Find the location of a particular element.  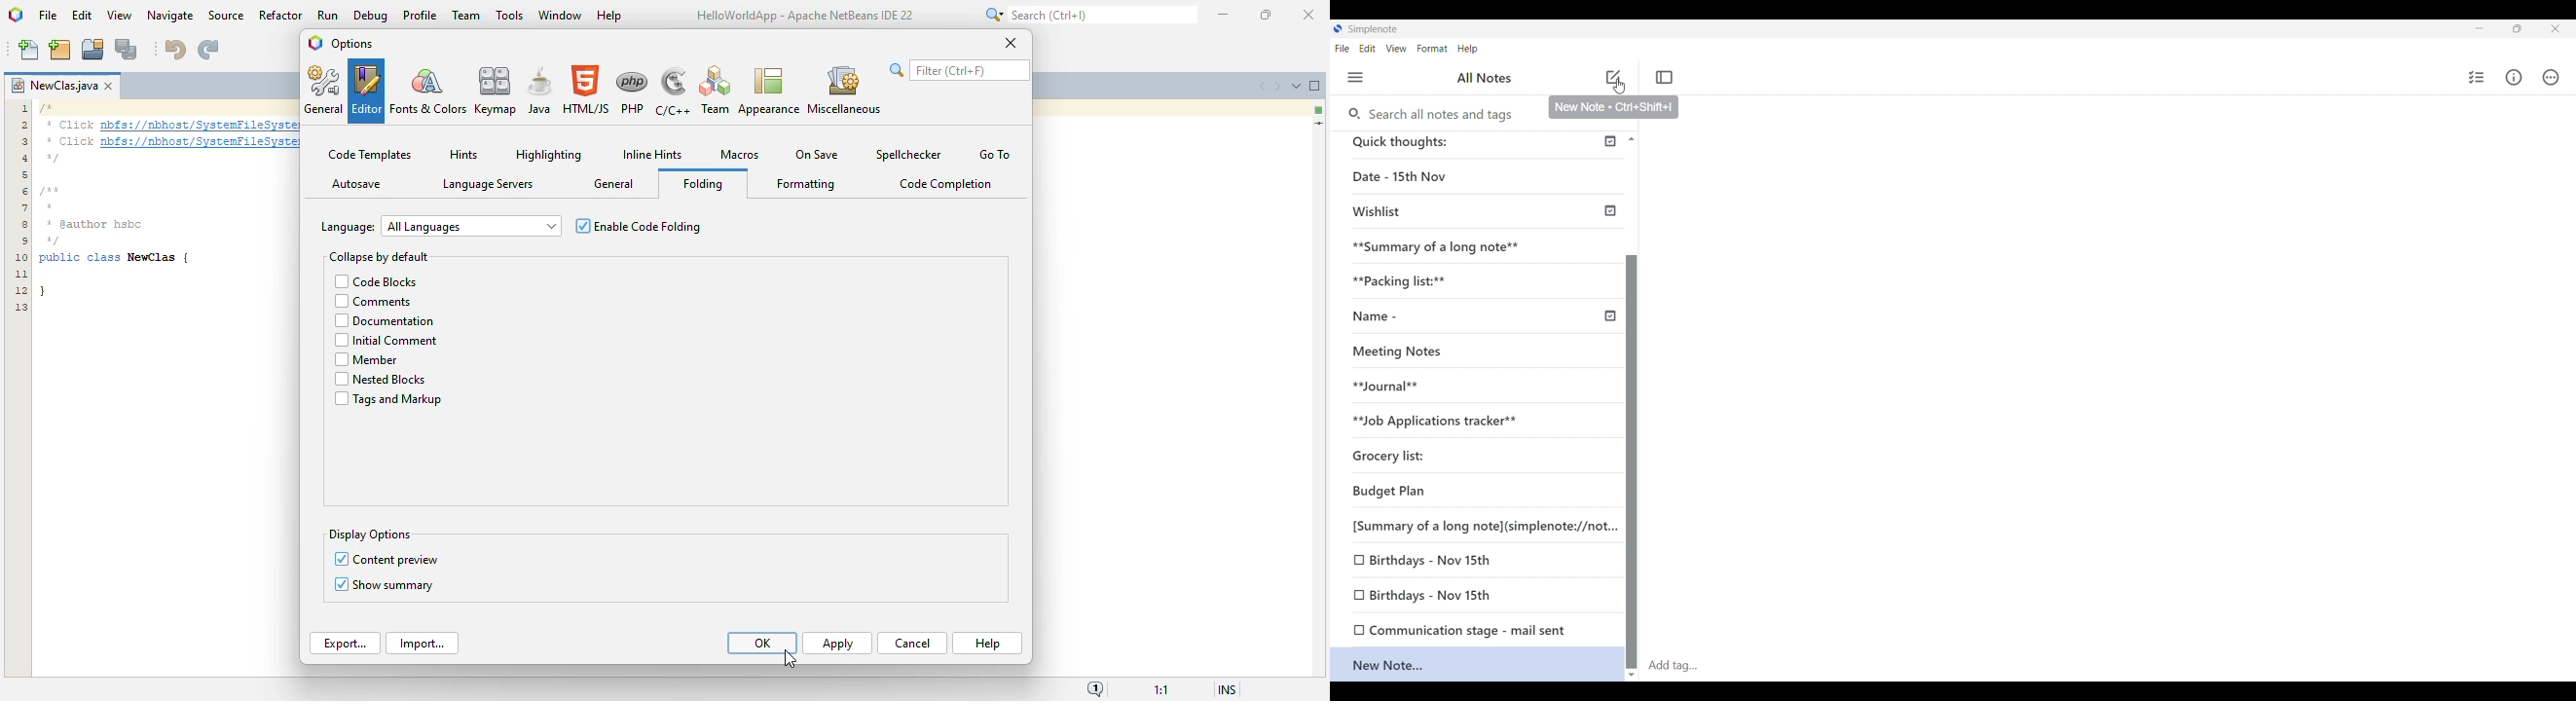

Cursor is located at coordinates (1618, 90).